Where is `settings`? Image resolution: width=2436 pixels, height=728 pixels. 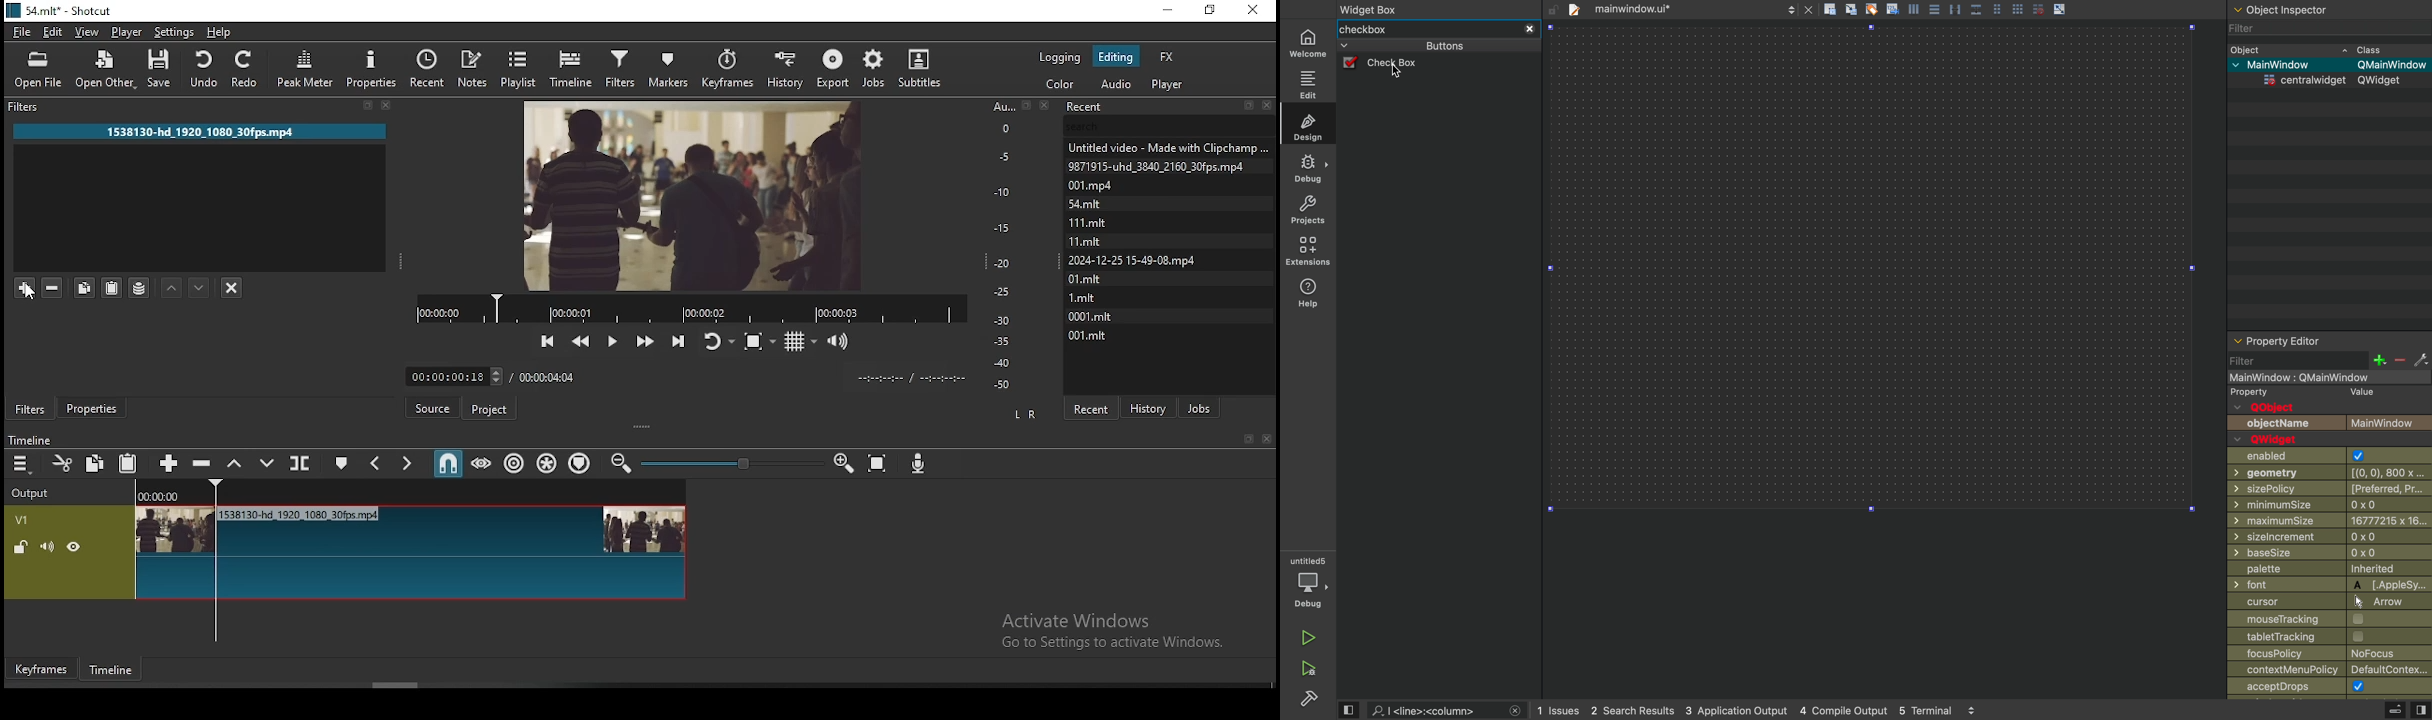 settings is located at coordinates (175, 32).